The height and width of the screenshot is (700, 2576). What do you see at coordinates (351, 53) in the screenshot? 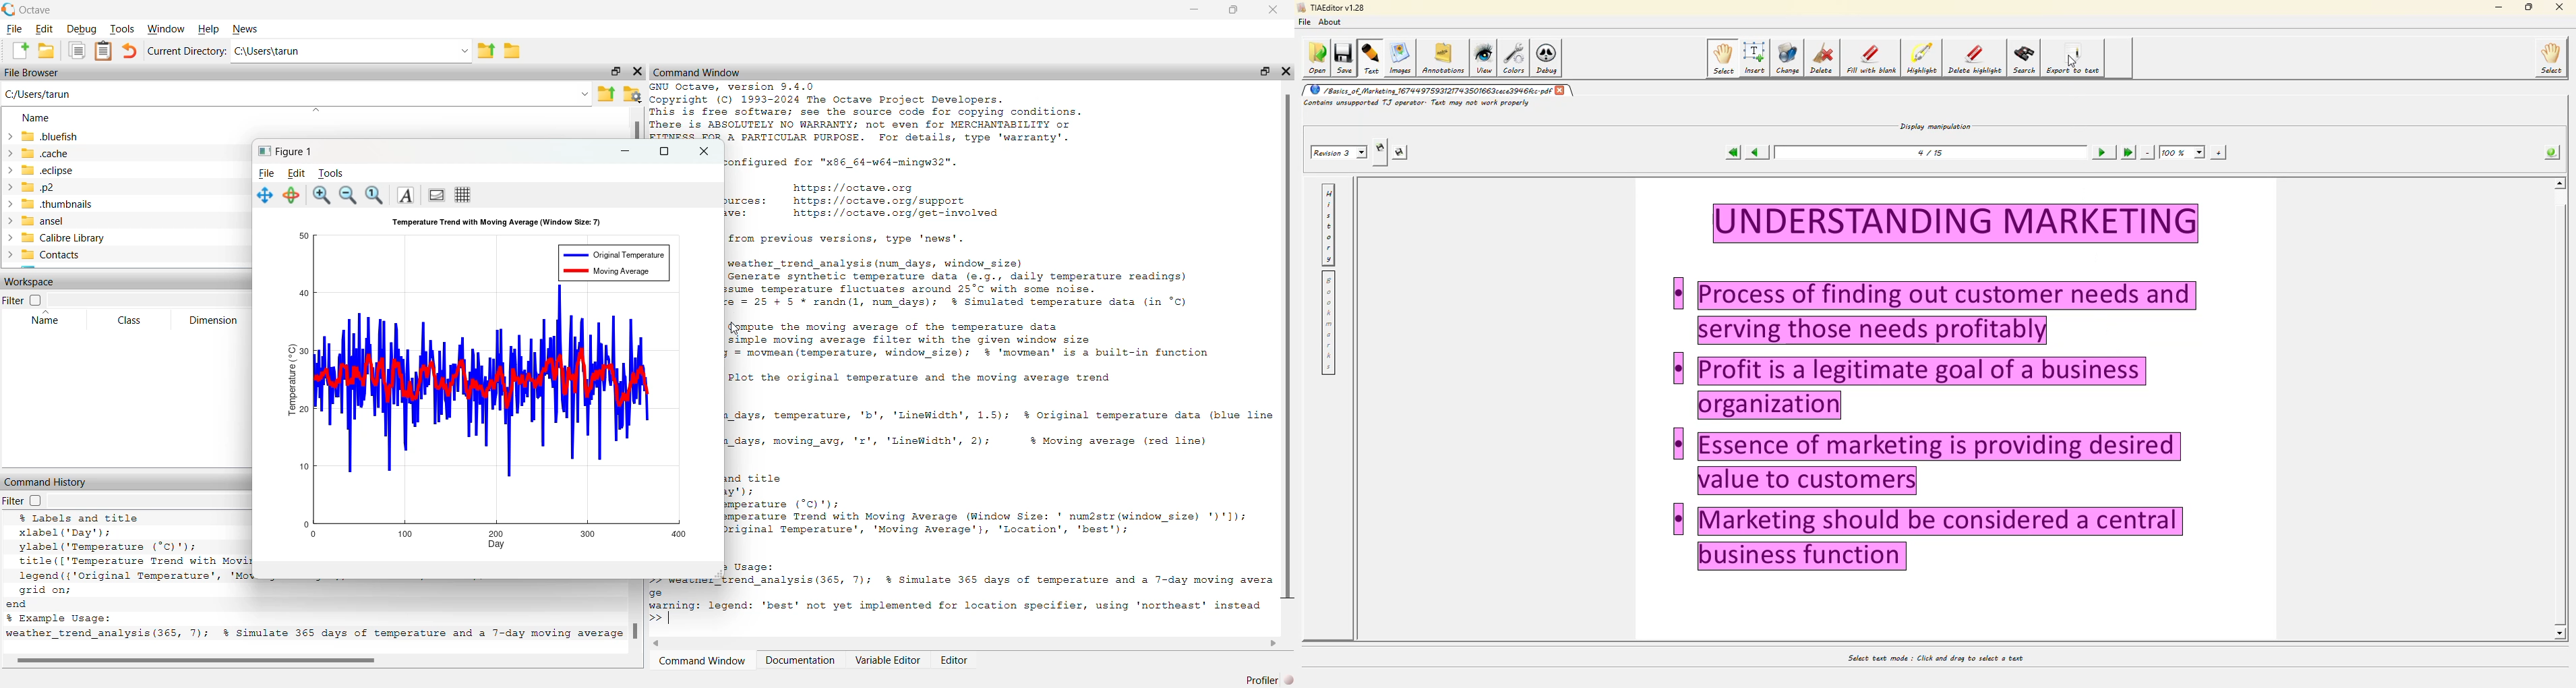
I see `C:\Users\tarun` at bounding box center [351, 53].